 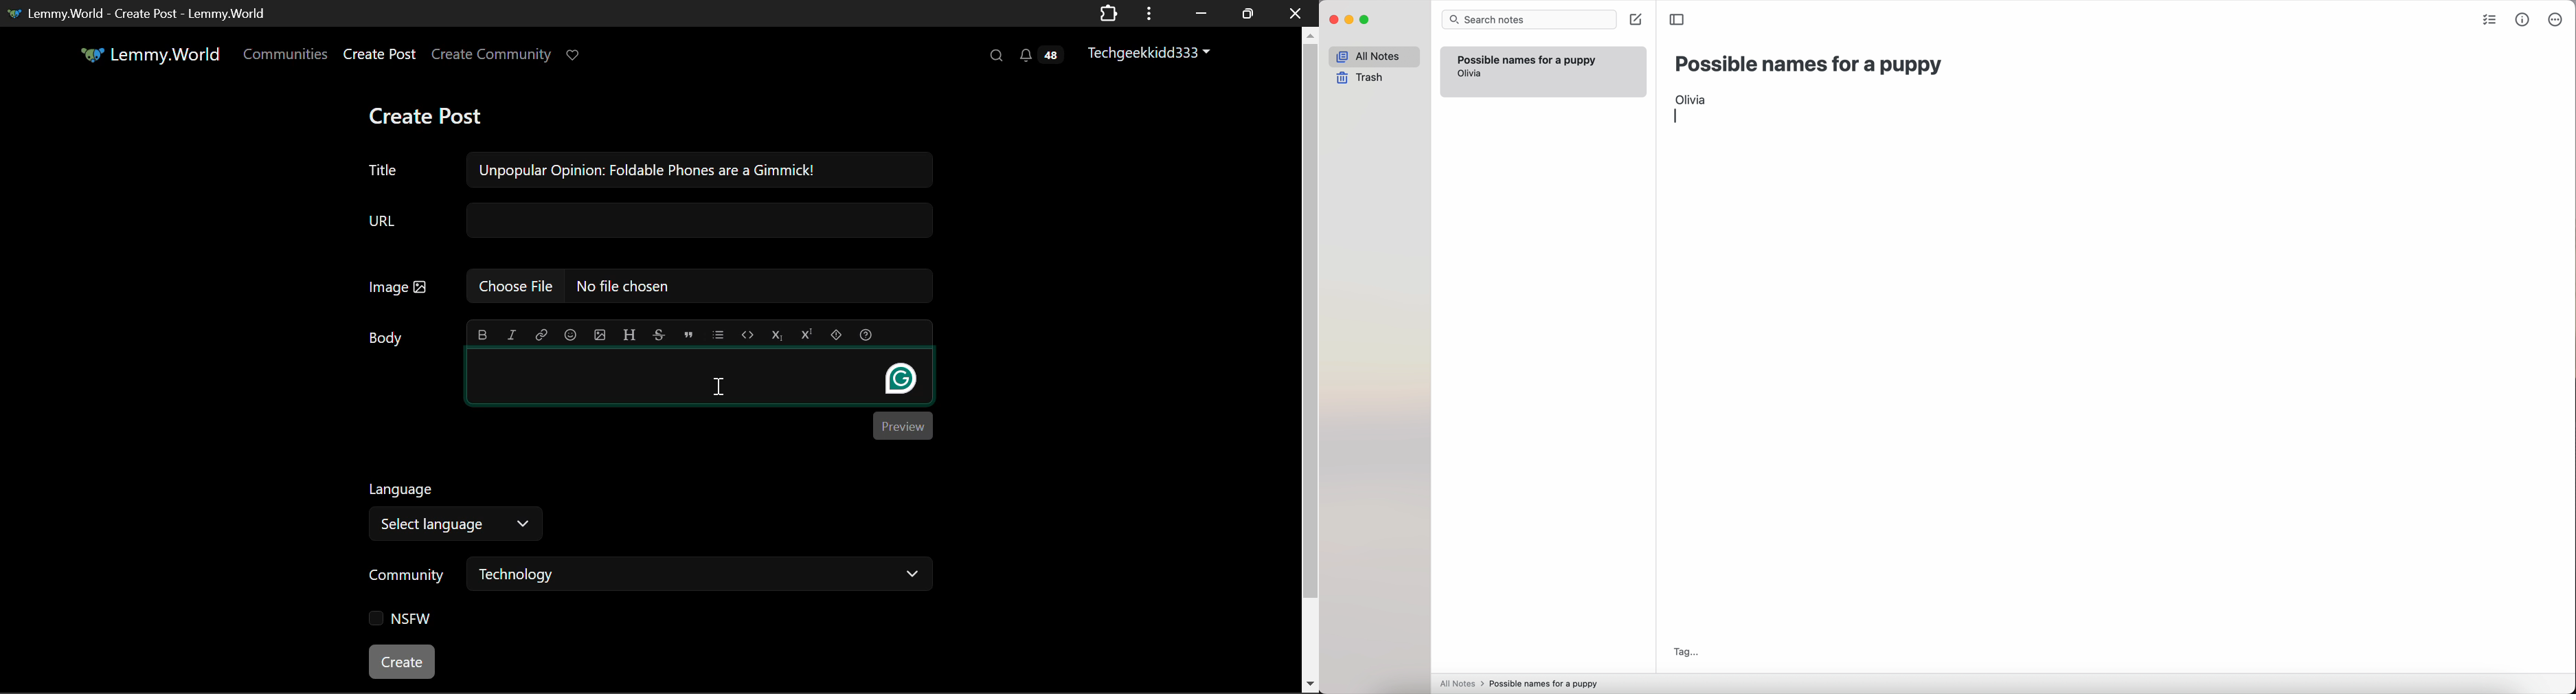 I want to click on formatting help, so click(x=865, y=333).